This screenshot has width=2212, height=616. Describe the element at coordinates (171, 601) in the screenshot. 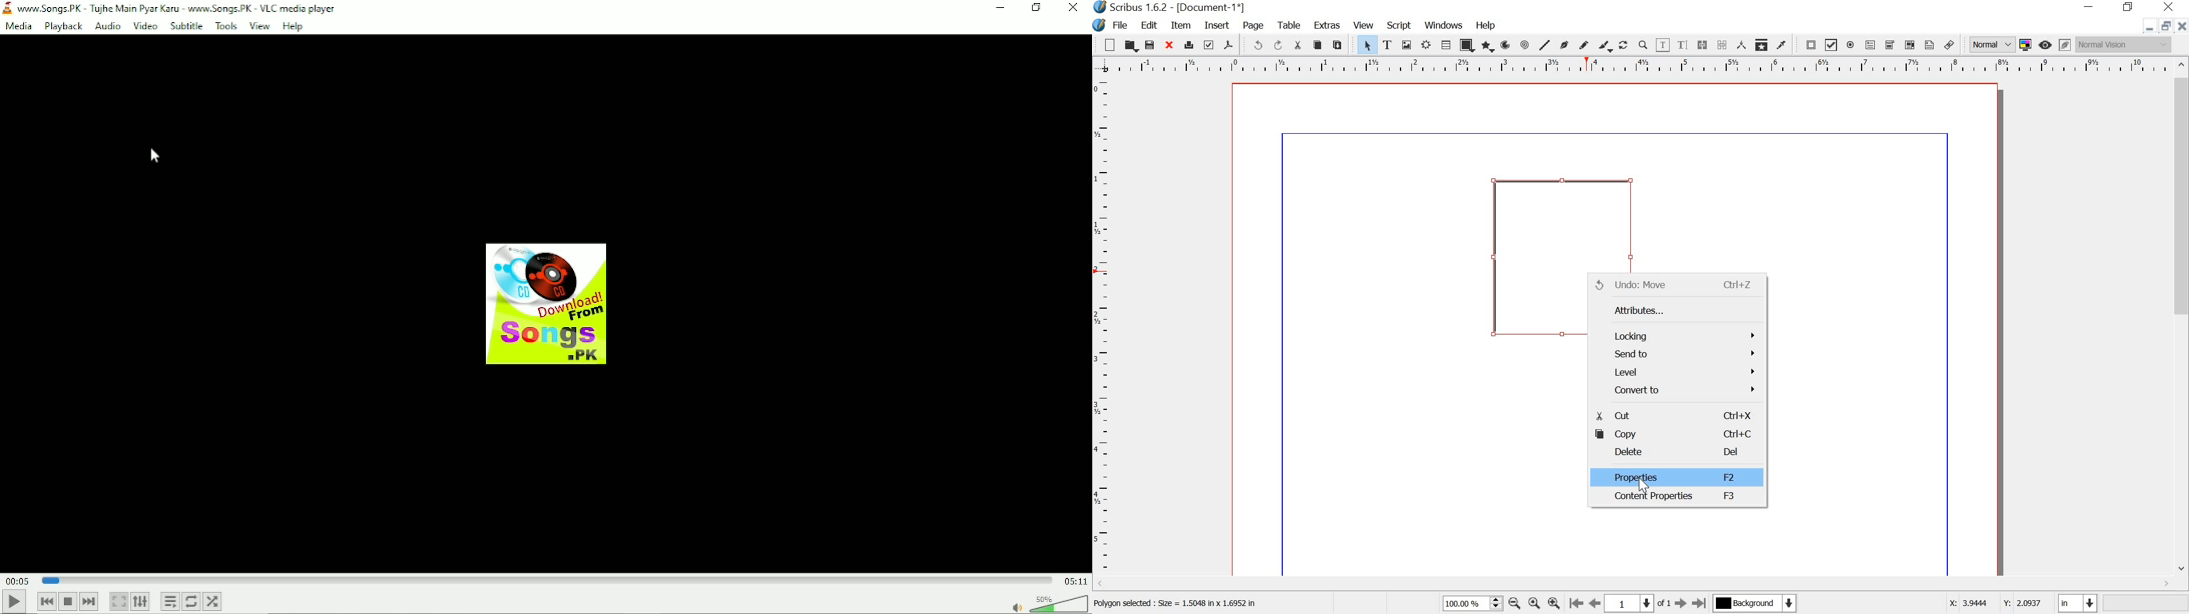

I see `Toggle playlist` at that location.